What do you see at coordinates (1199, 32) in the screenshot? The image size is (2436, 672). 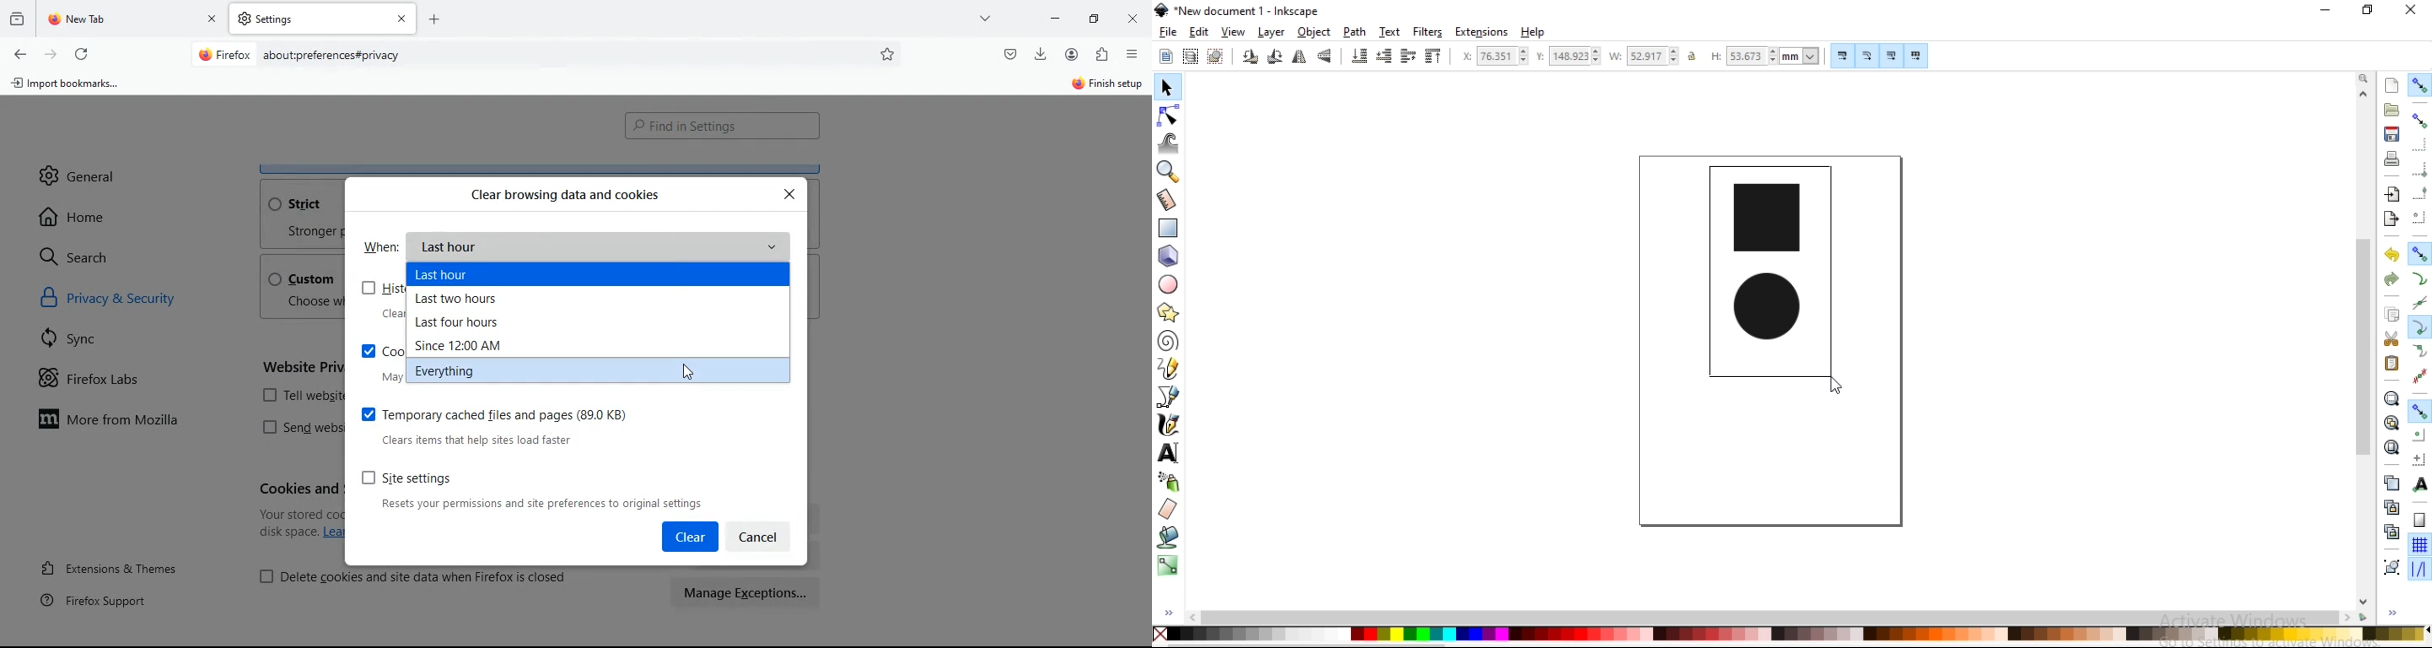 I see `edit` at bounding box center [1199, 32].